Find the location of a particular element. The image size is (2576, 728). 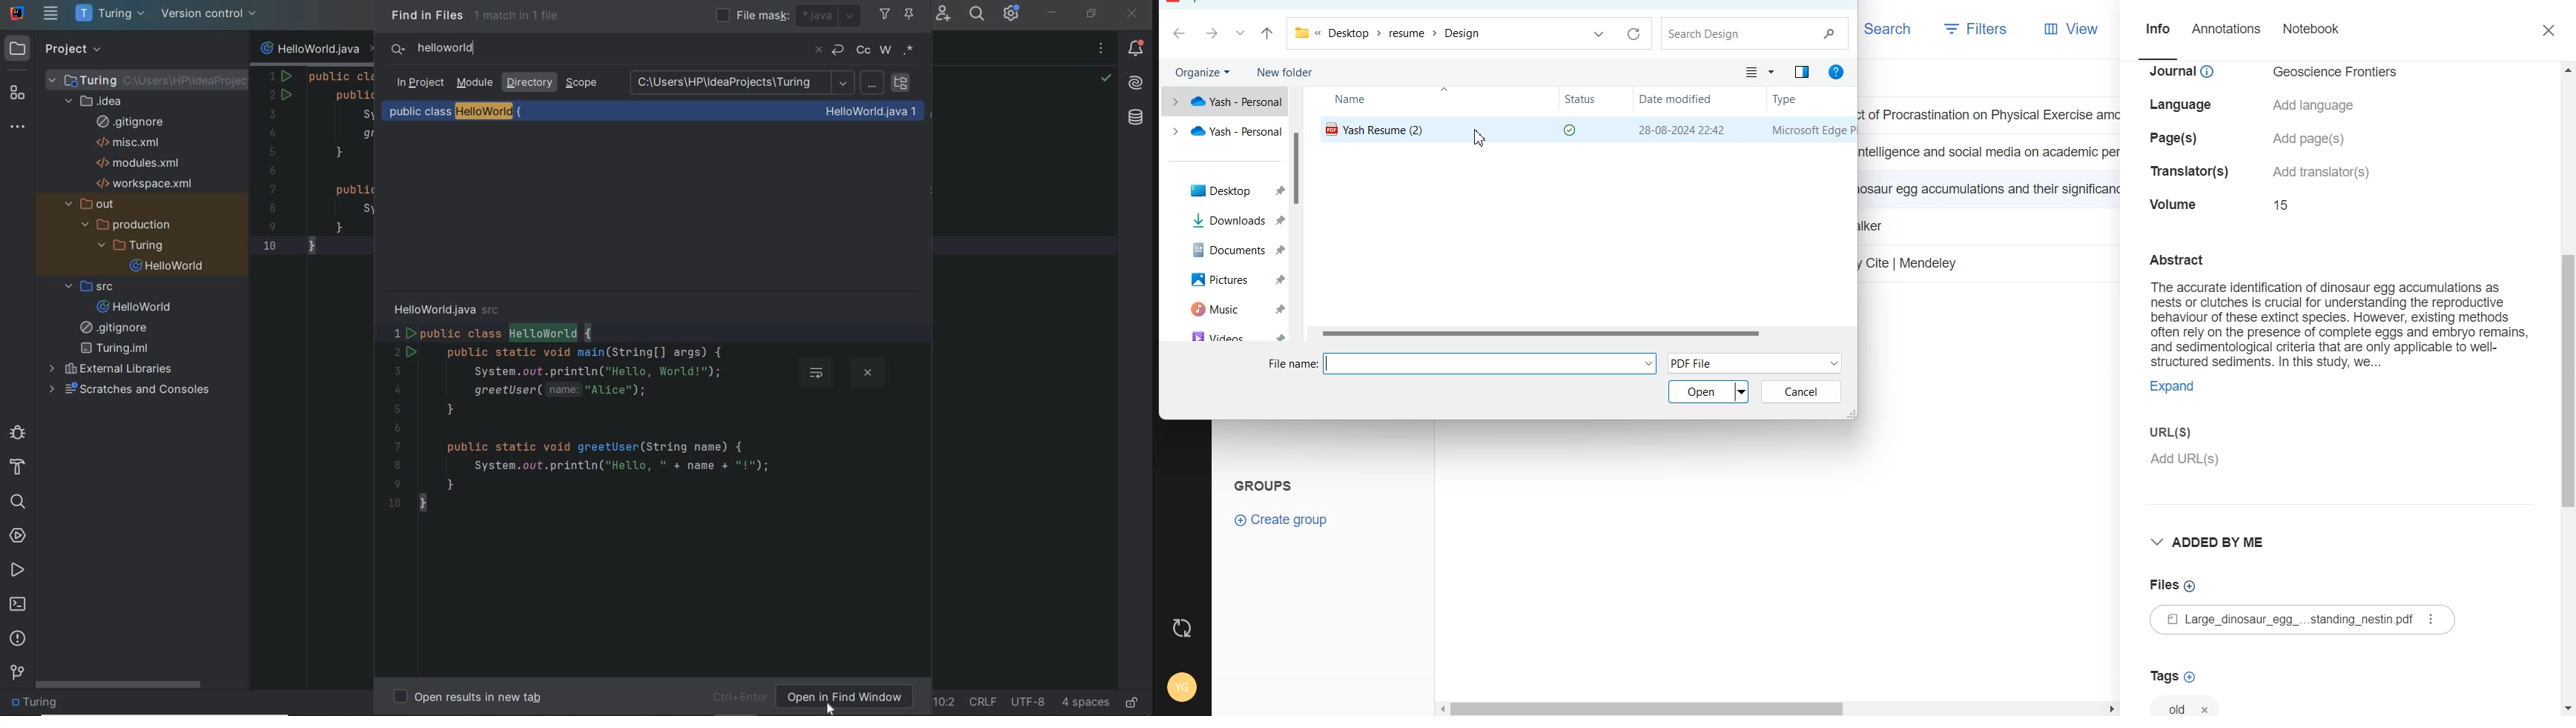

1 match in 1 file is located at coordinates (519, 16).